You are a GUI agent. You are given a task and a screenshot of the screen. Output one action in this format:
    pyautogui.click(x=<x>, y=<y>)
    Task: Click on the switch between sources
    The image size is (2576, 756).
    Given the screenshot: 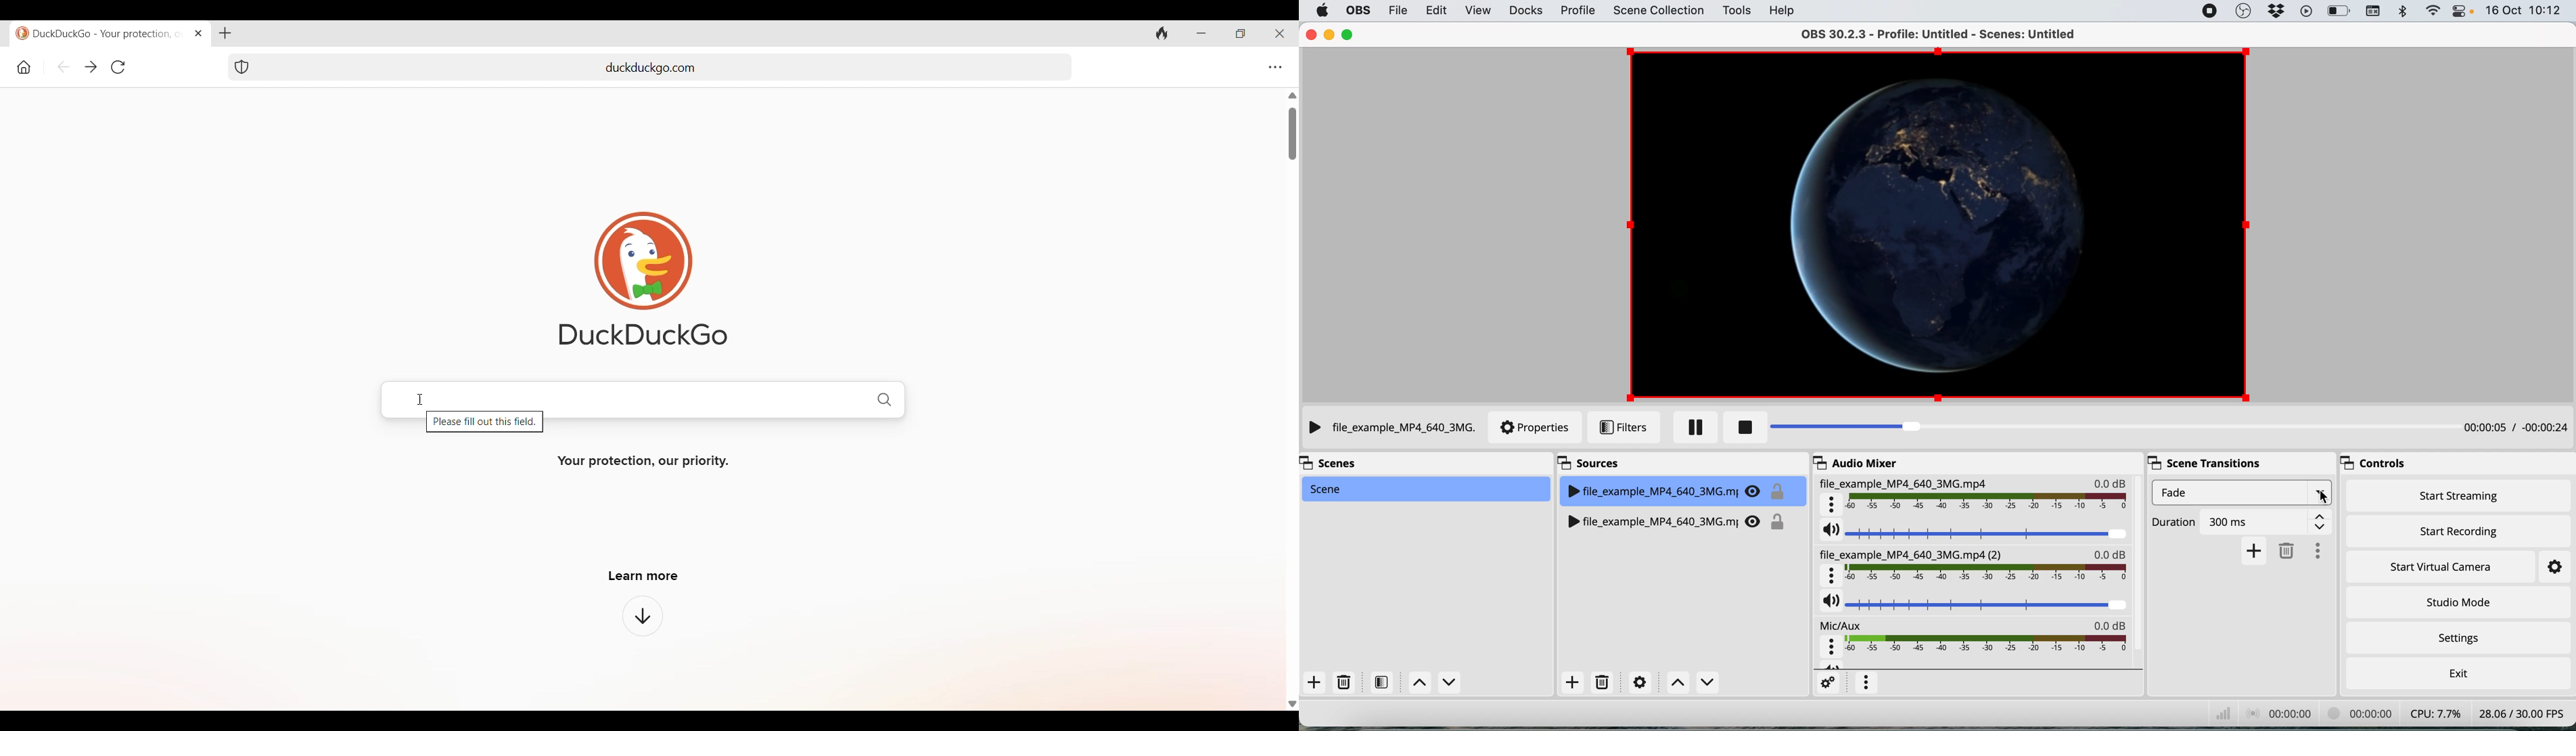 What is the action you would take?
    pyautogui.click(x=1676, y=682)
    